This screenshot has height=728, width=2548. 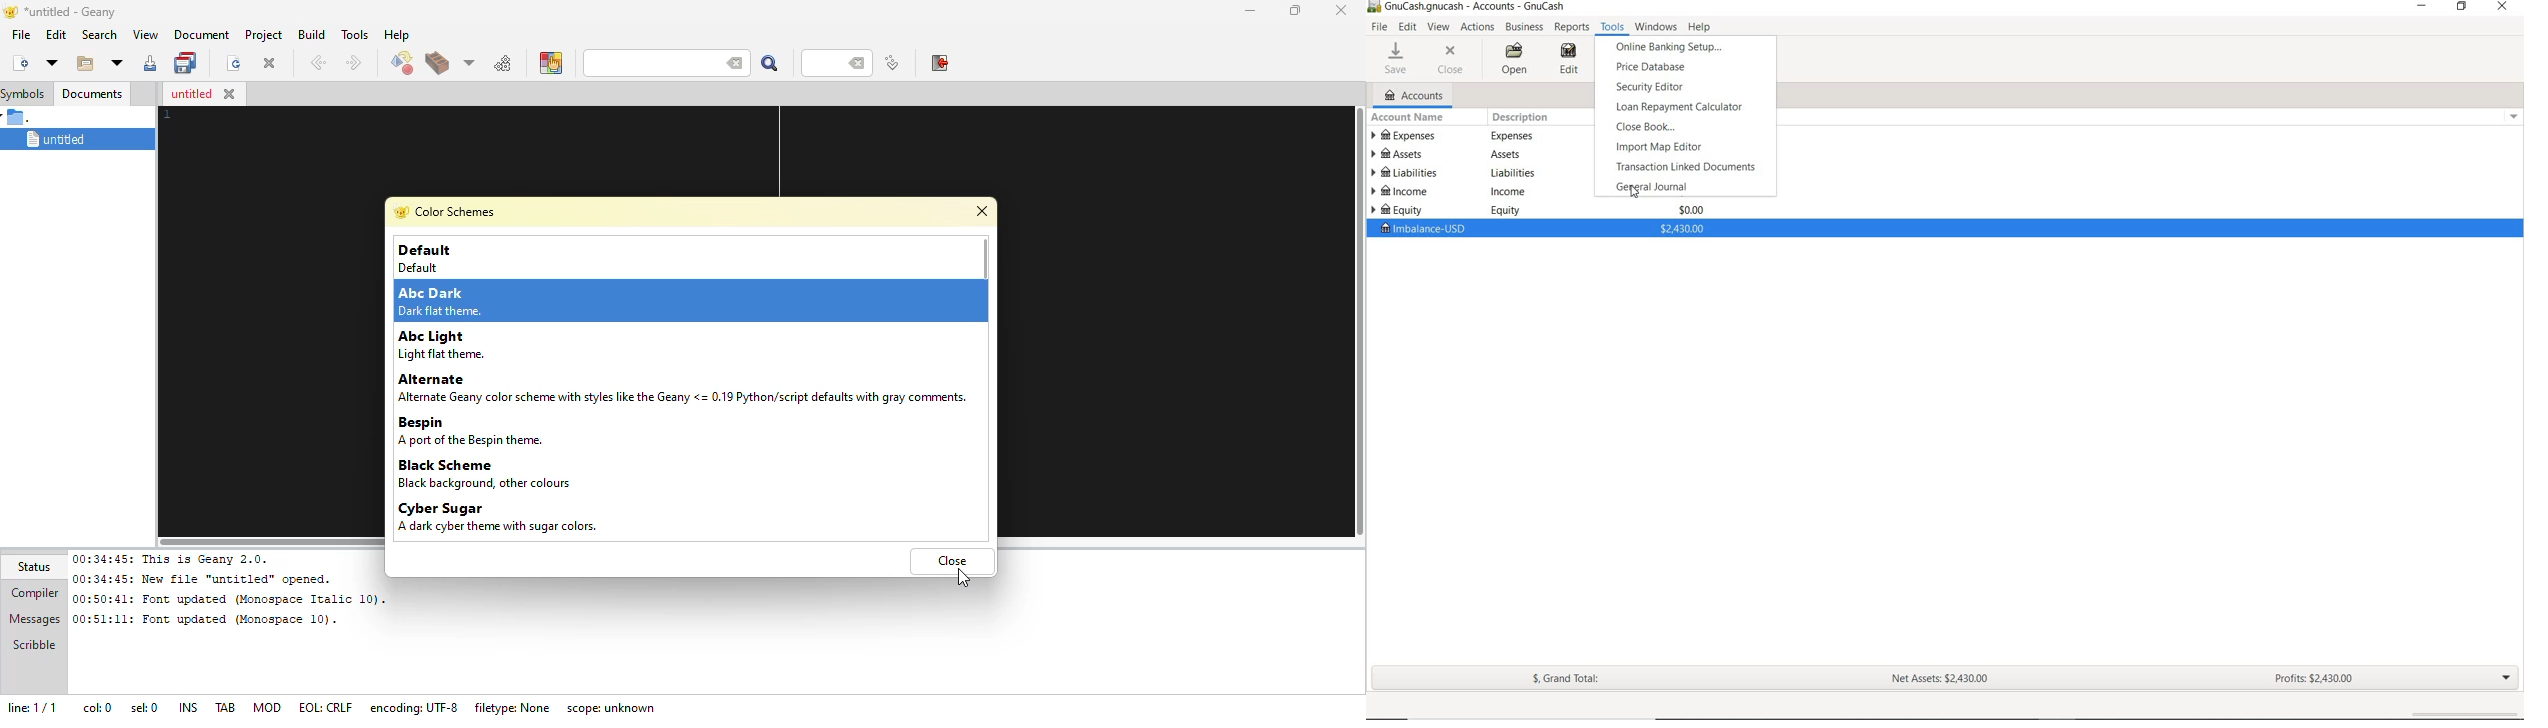 I want to click on CLOSE, so click(x=1452, y=59).